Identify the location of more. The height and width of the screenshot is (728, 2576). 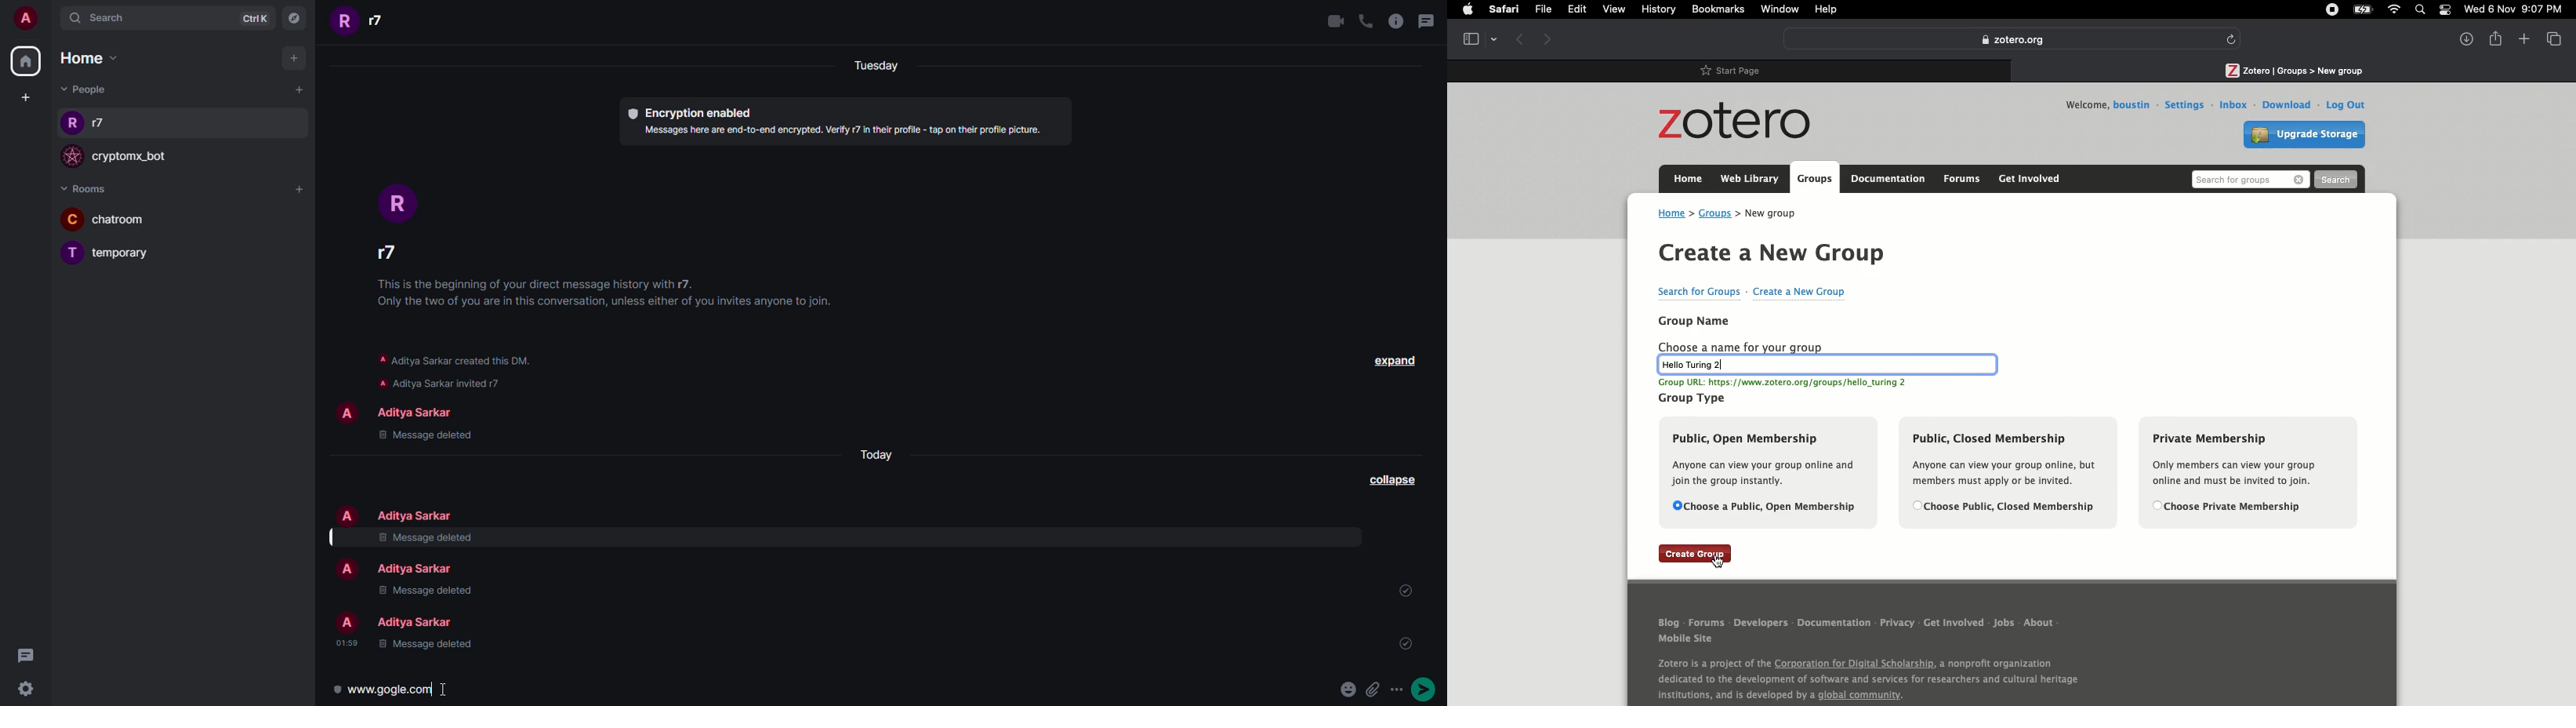
(1398, 689).